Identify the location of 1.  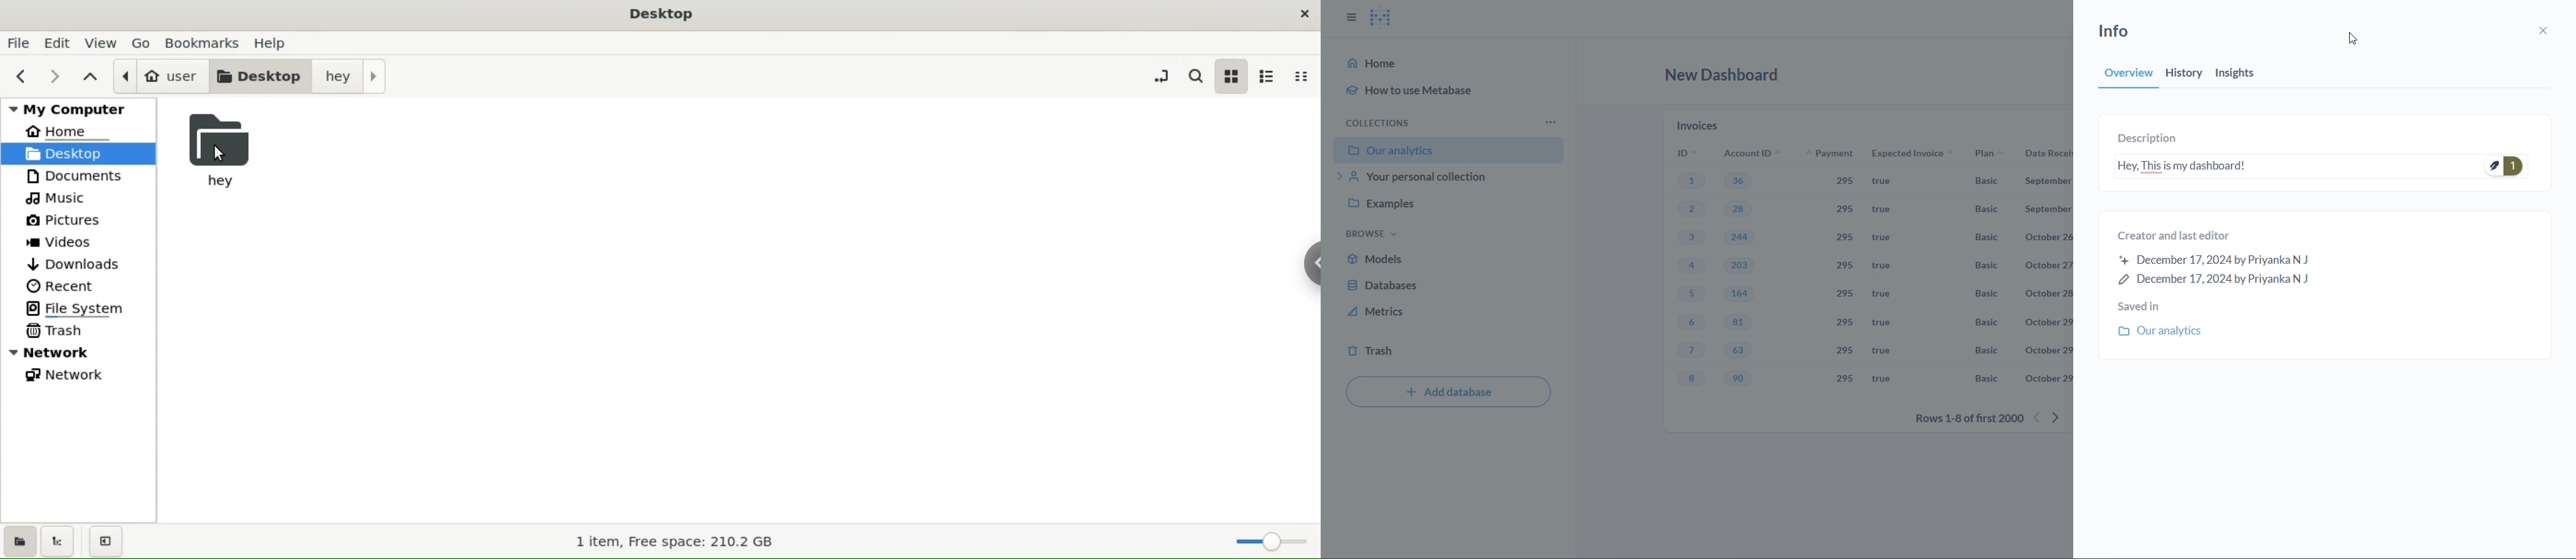
(1691, 179).